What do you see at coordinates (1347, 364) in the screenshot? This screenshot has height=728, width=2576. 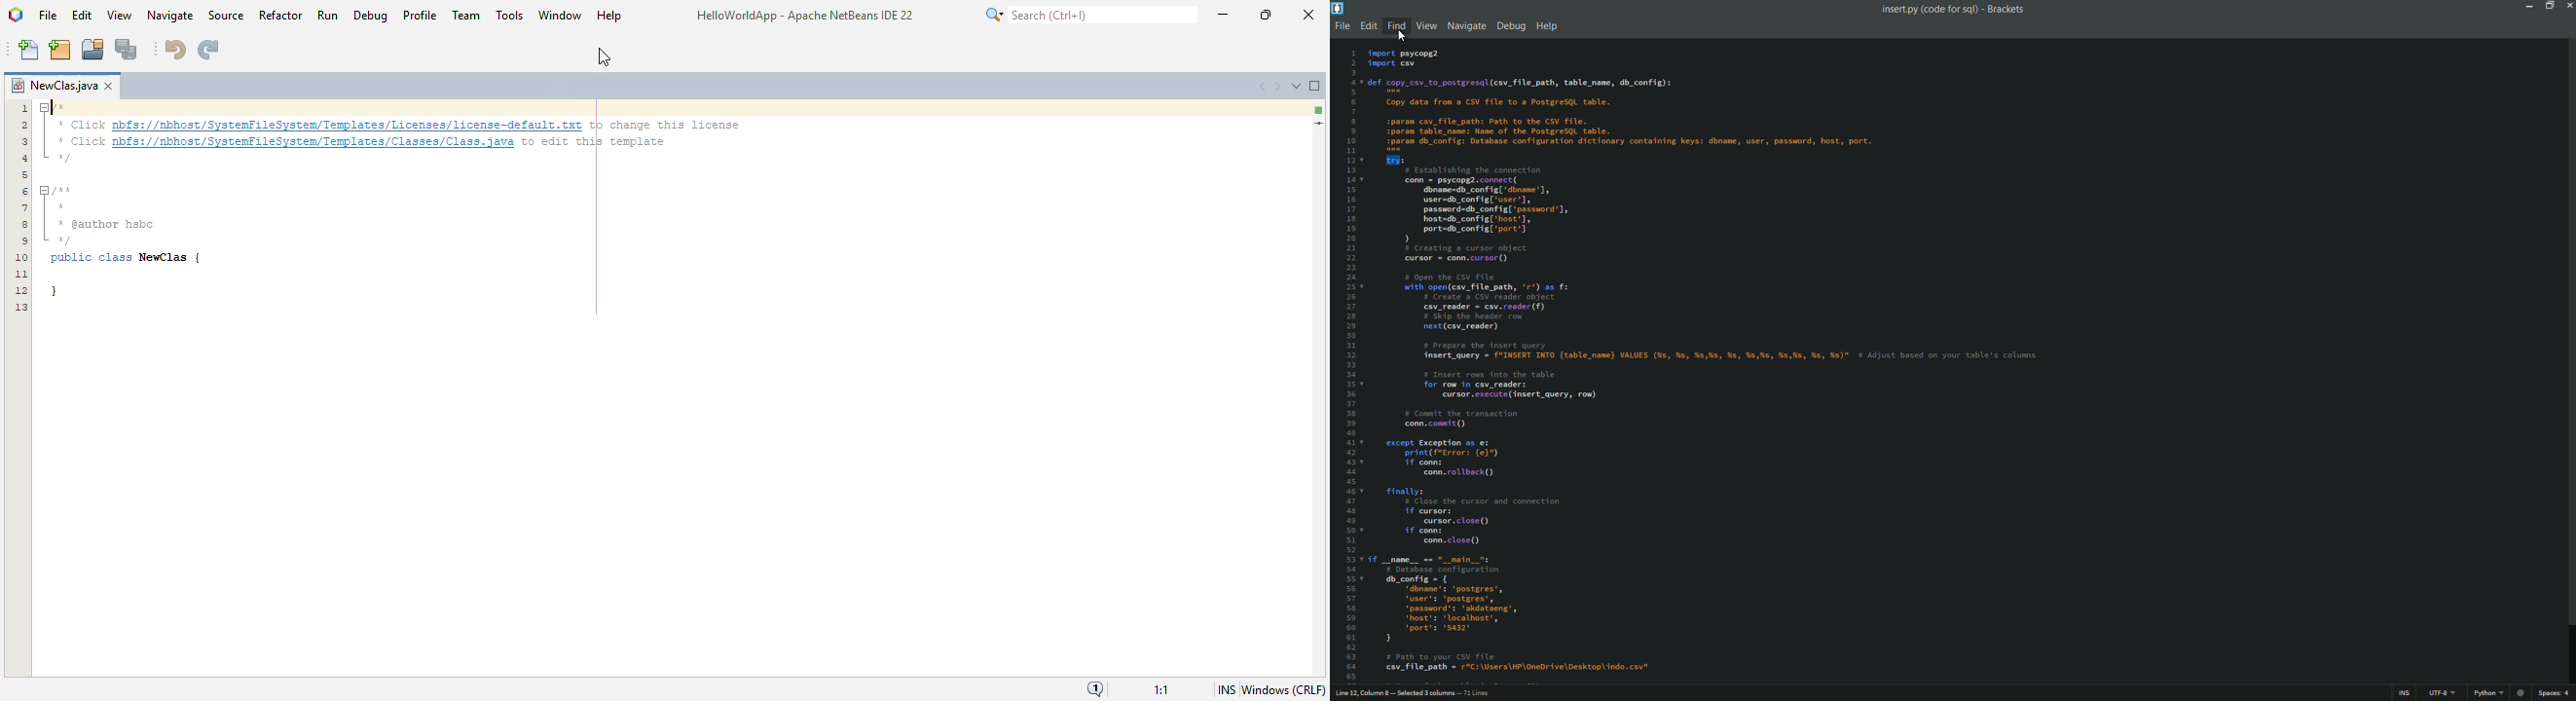 I see `line numbers` at bounding box center [1347, 364].